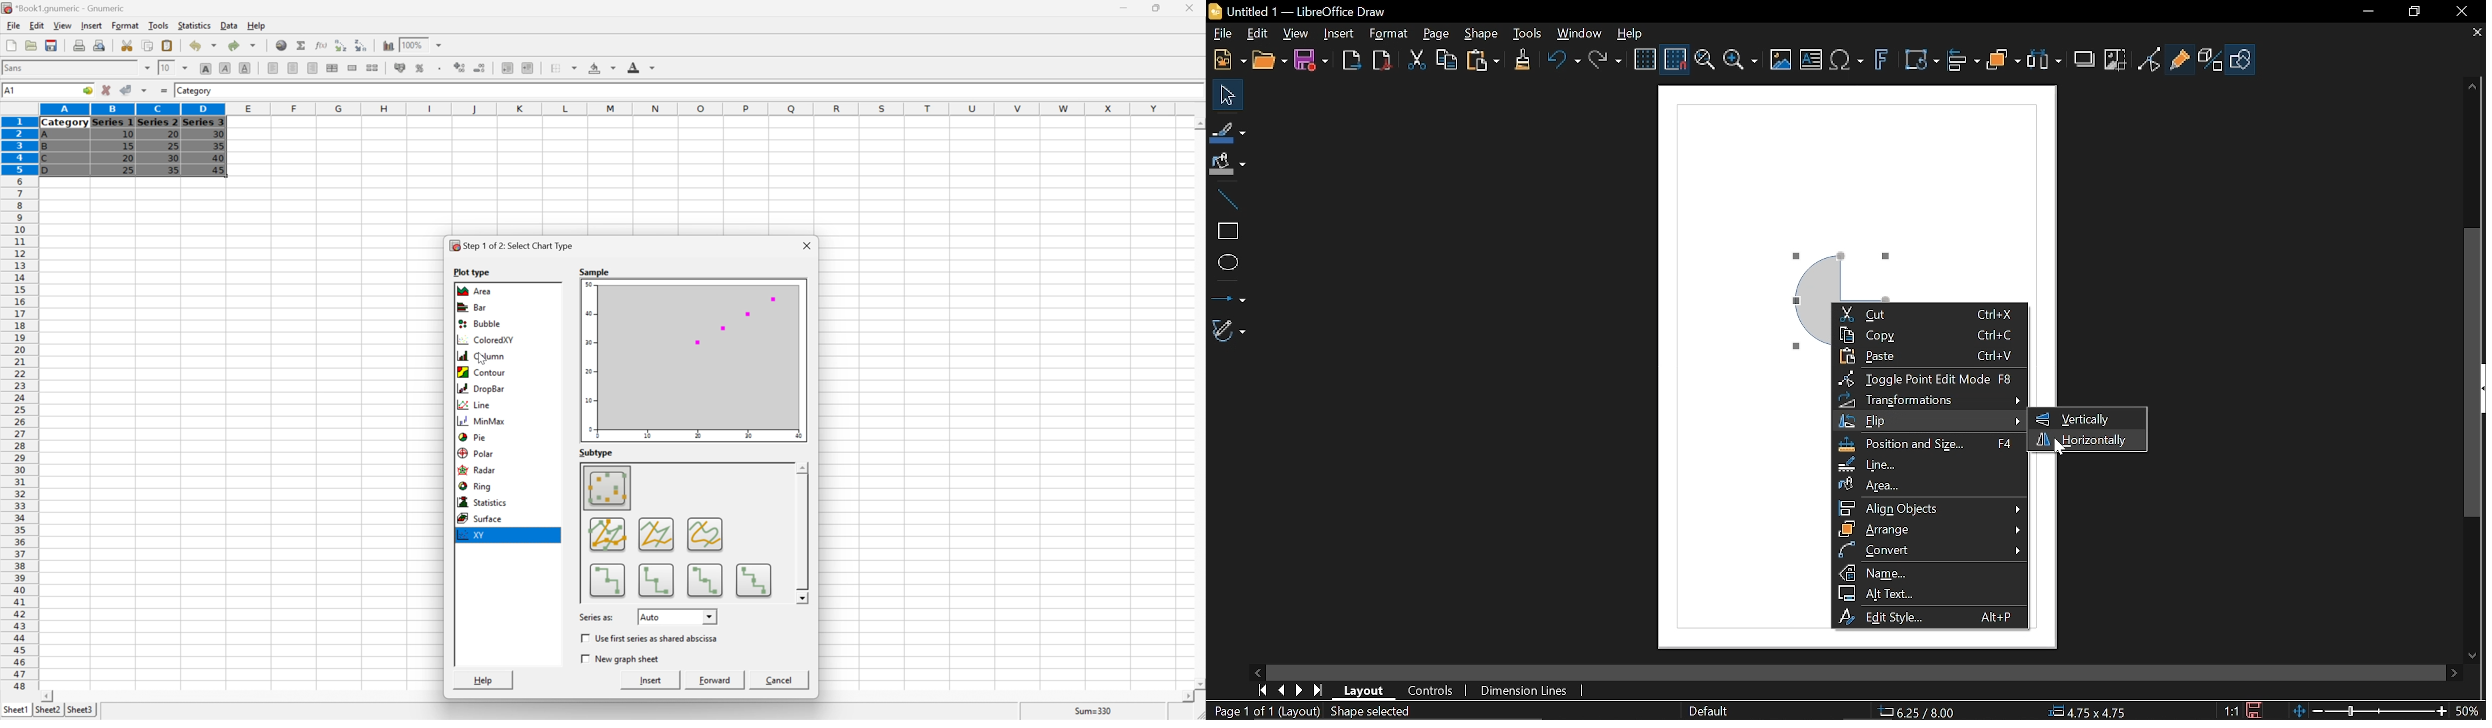  Describe the element at coordinates (15, 710) in the screenshot. I see `Sheet1` at that location.